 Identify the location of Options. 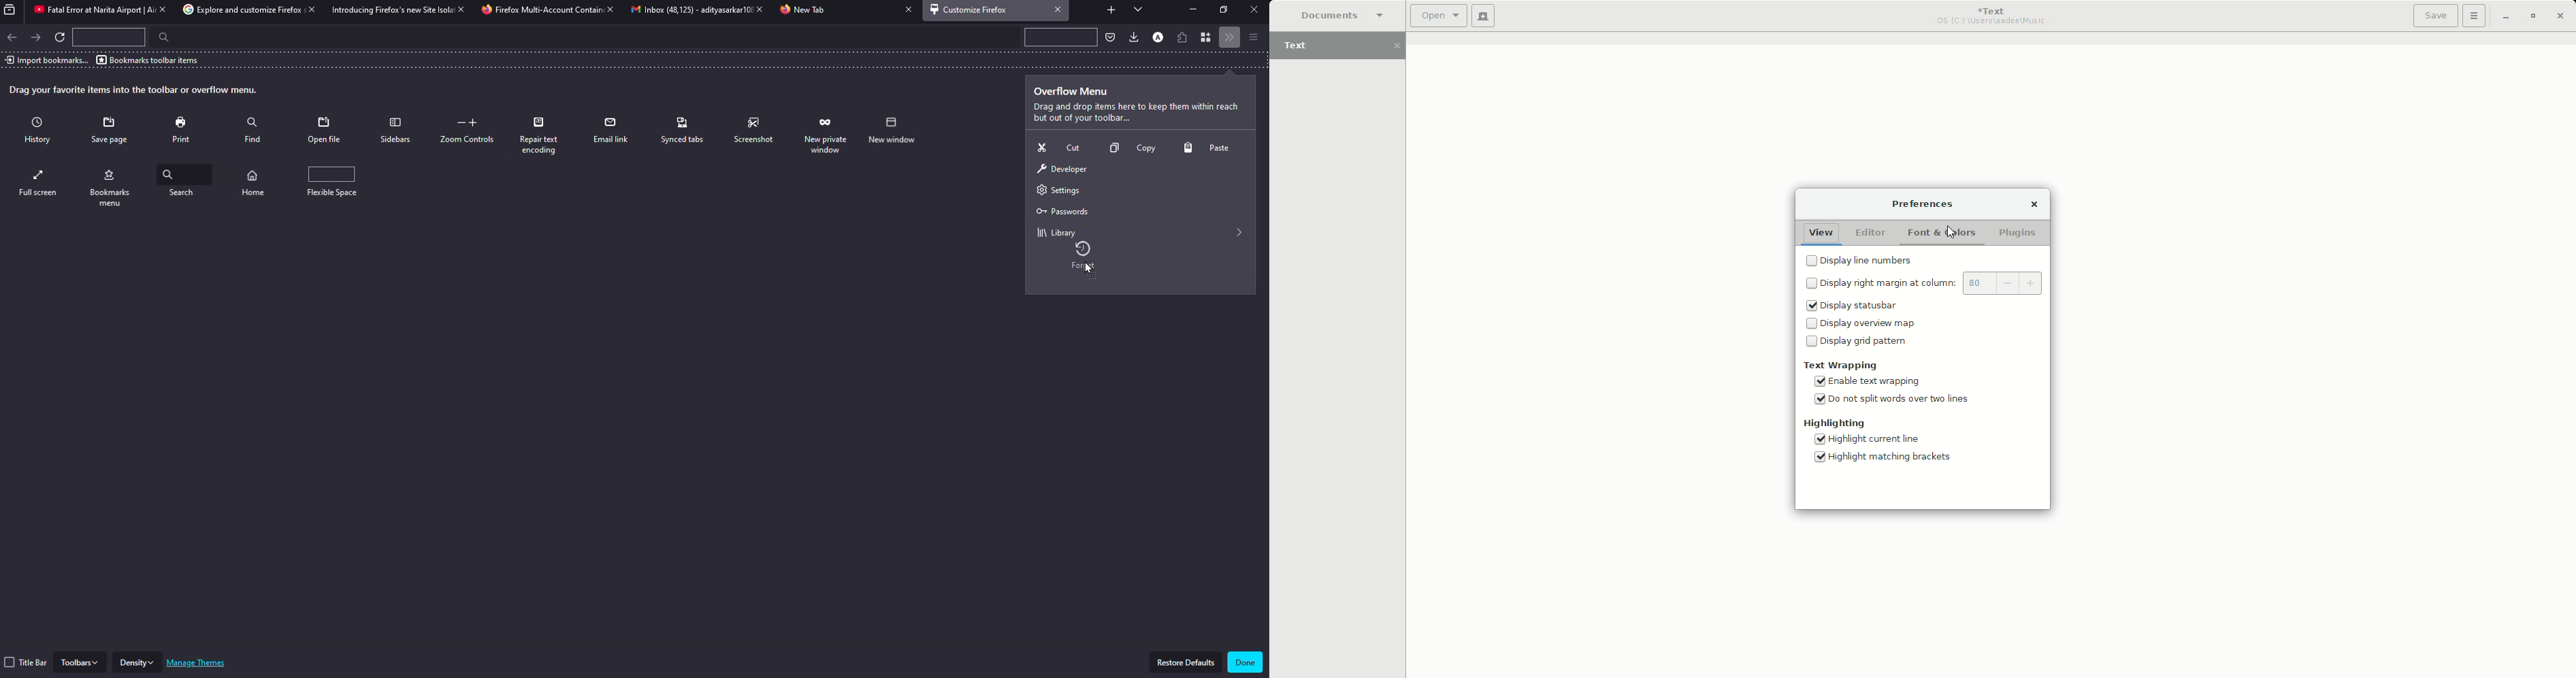
(2475, 16).